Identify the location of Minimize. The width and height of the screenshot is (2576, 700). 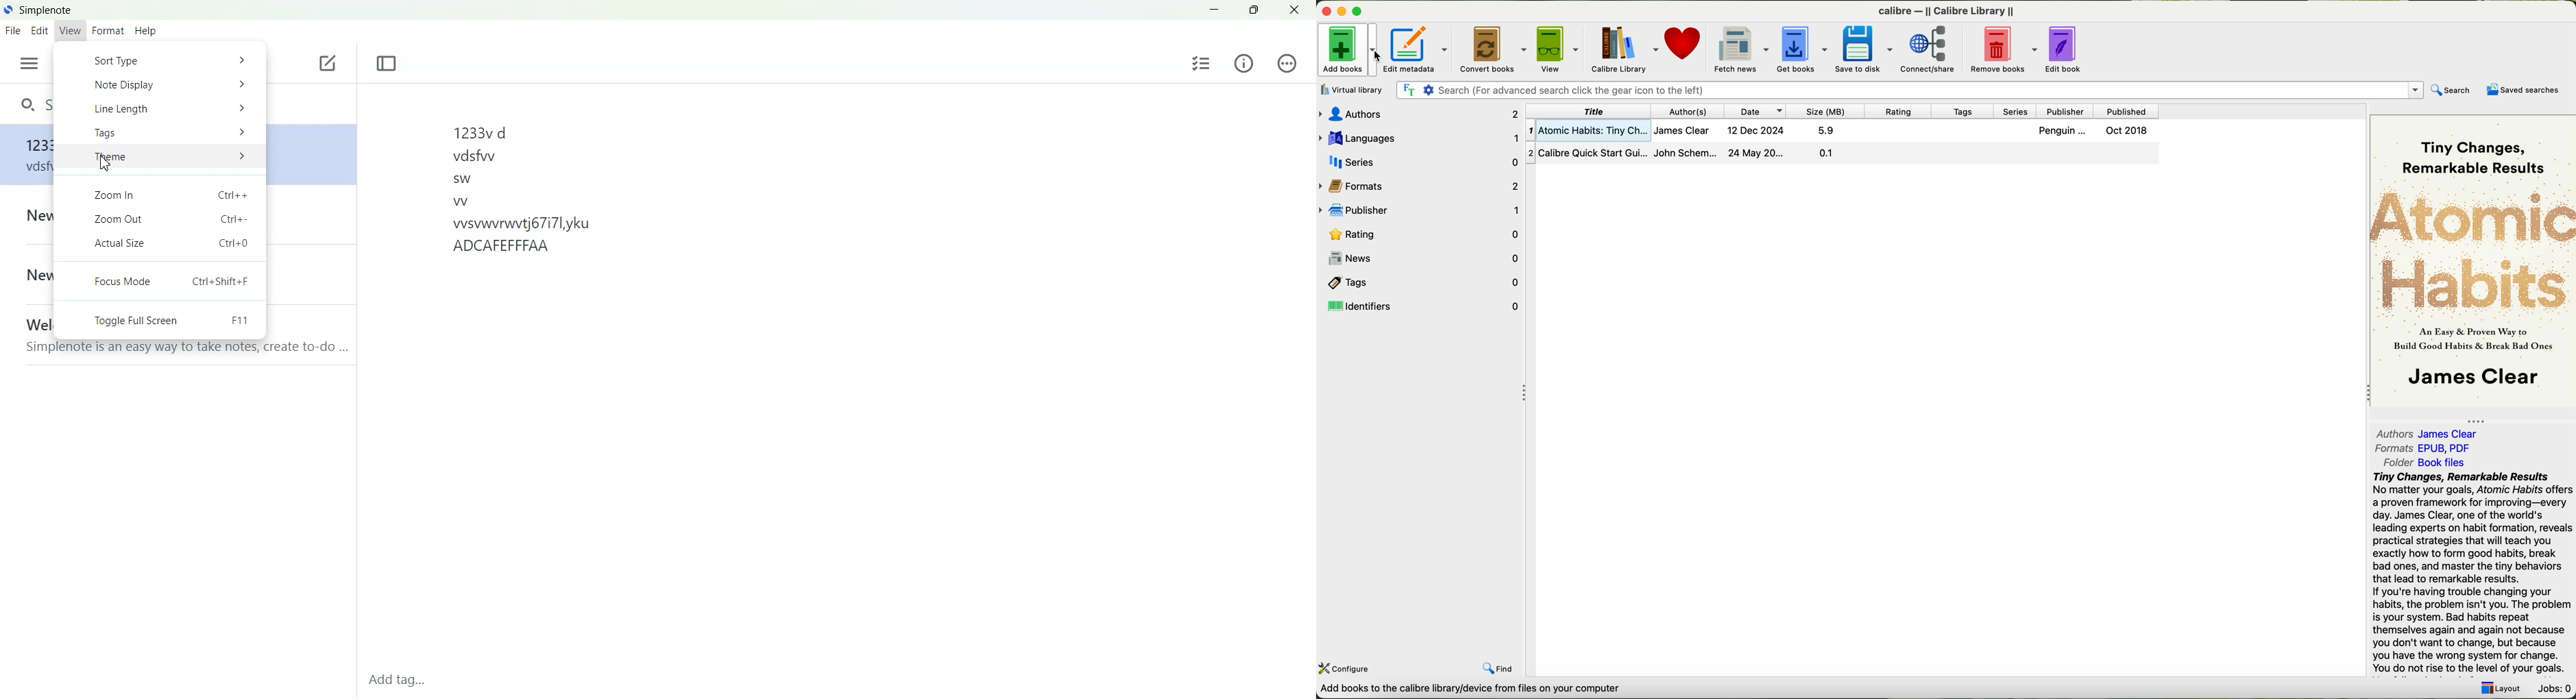
(1213, 8).